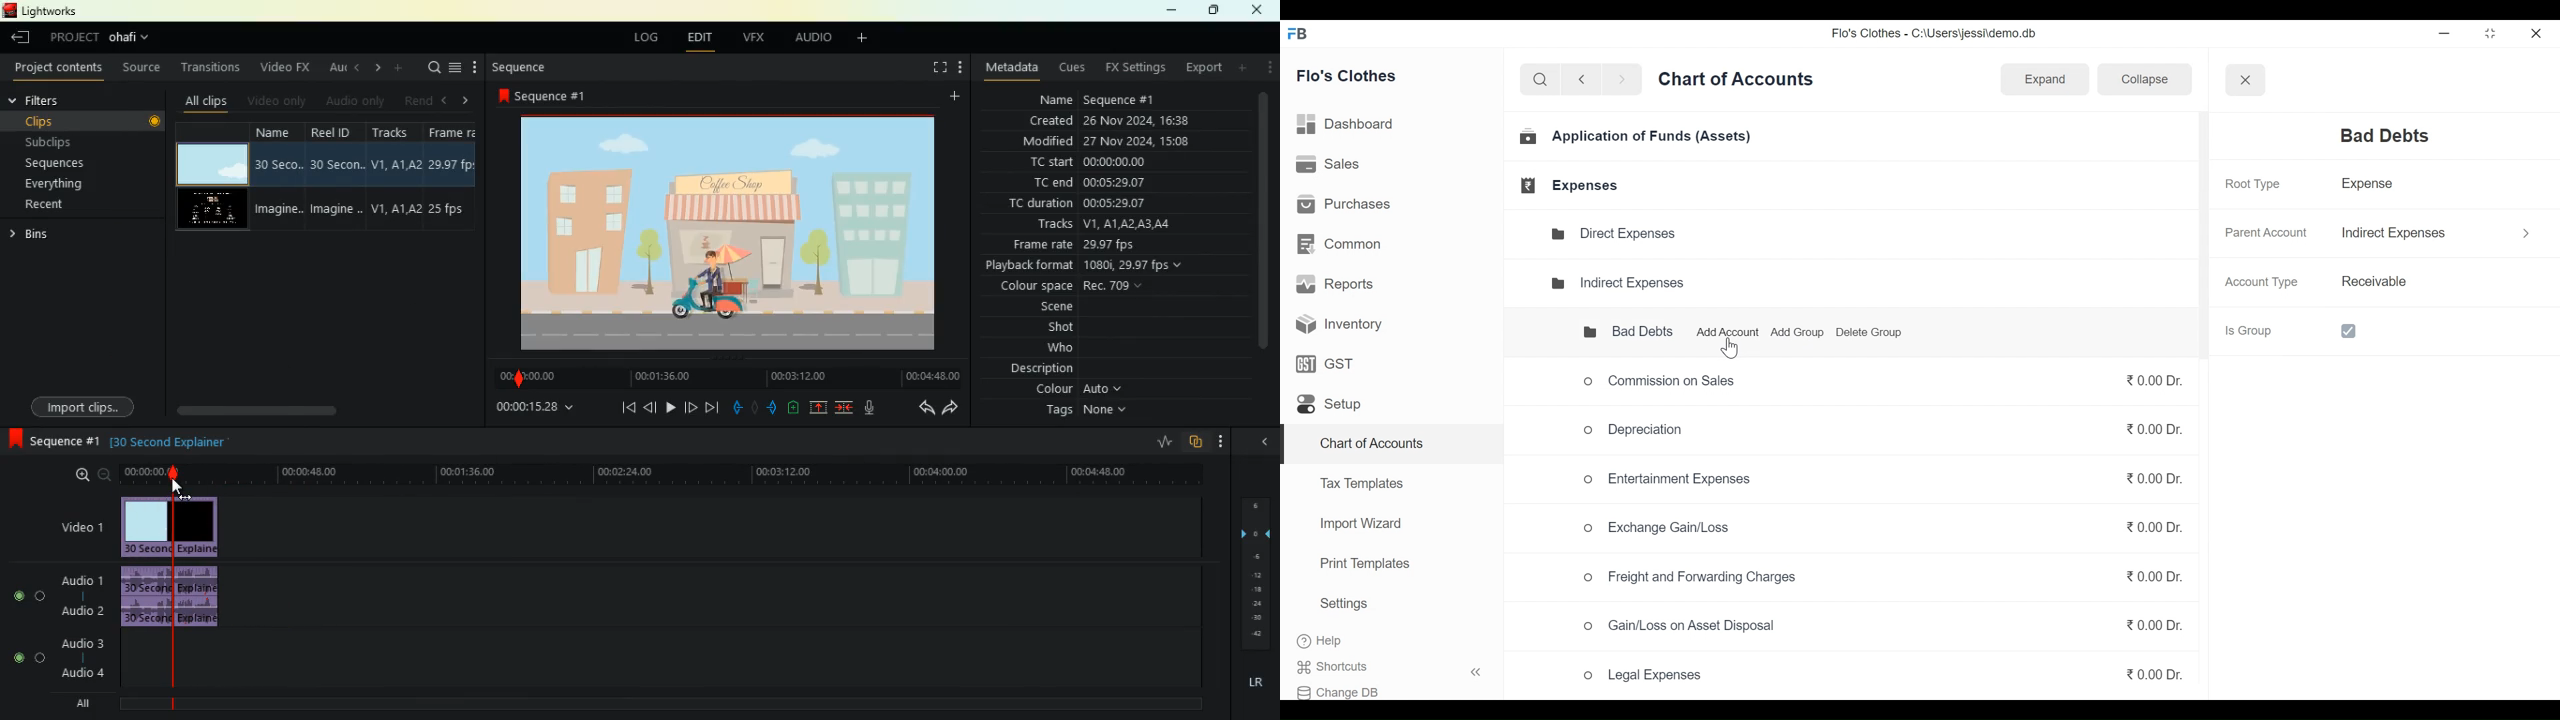  I want to click on ₹0.00 Dr., so click(2151, 483).